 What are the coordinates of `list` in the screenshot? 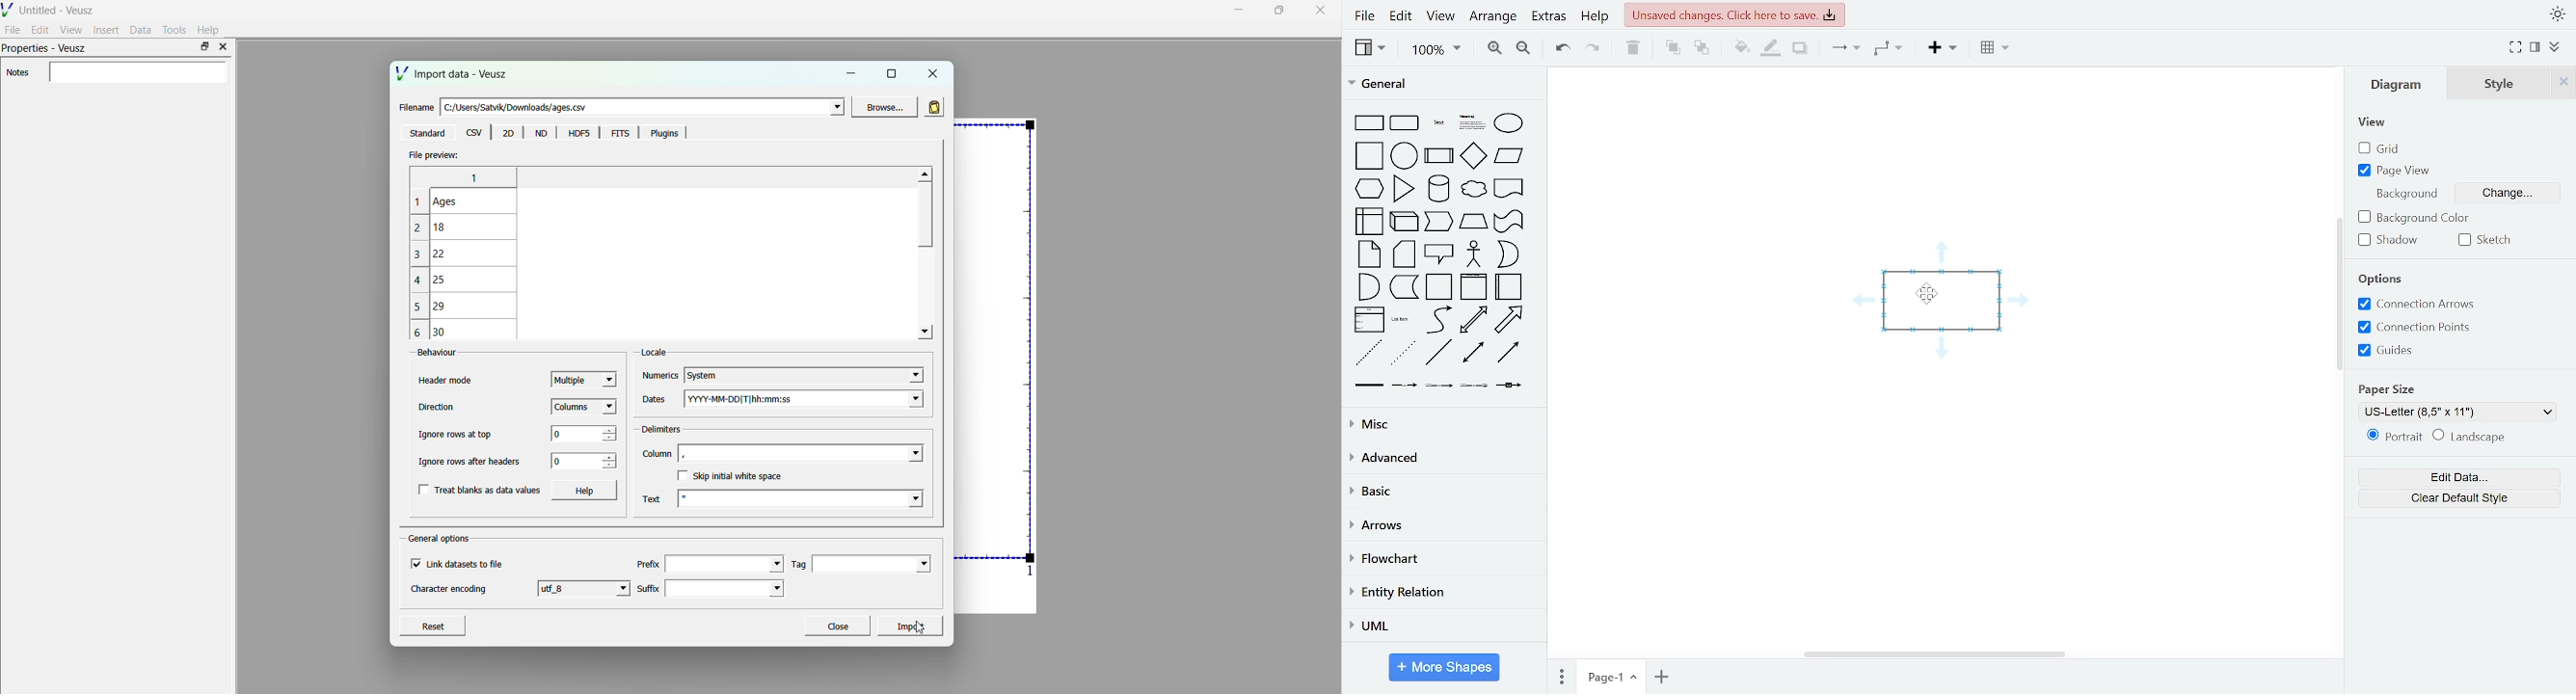 It's located at (1368, 321).